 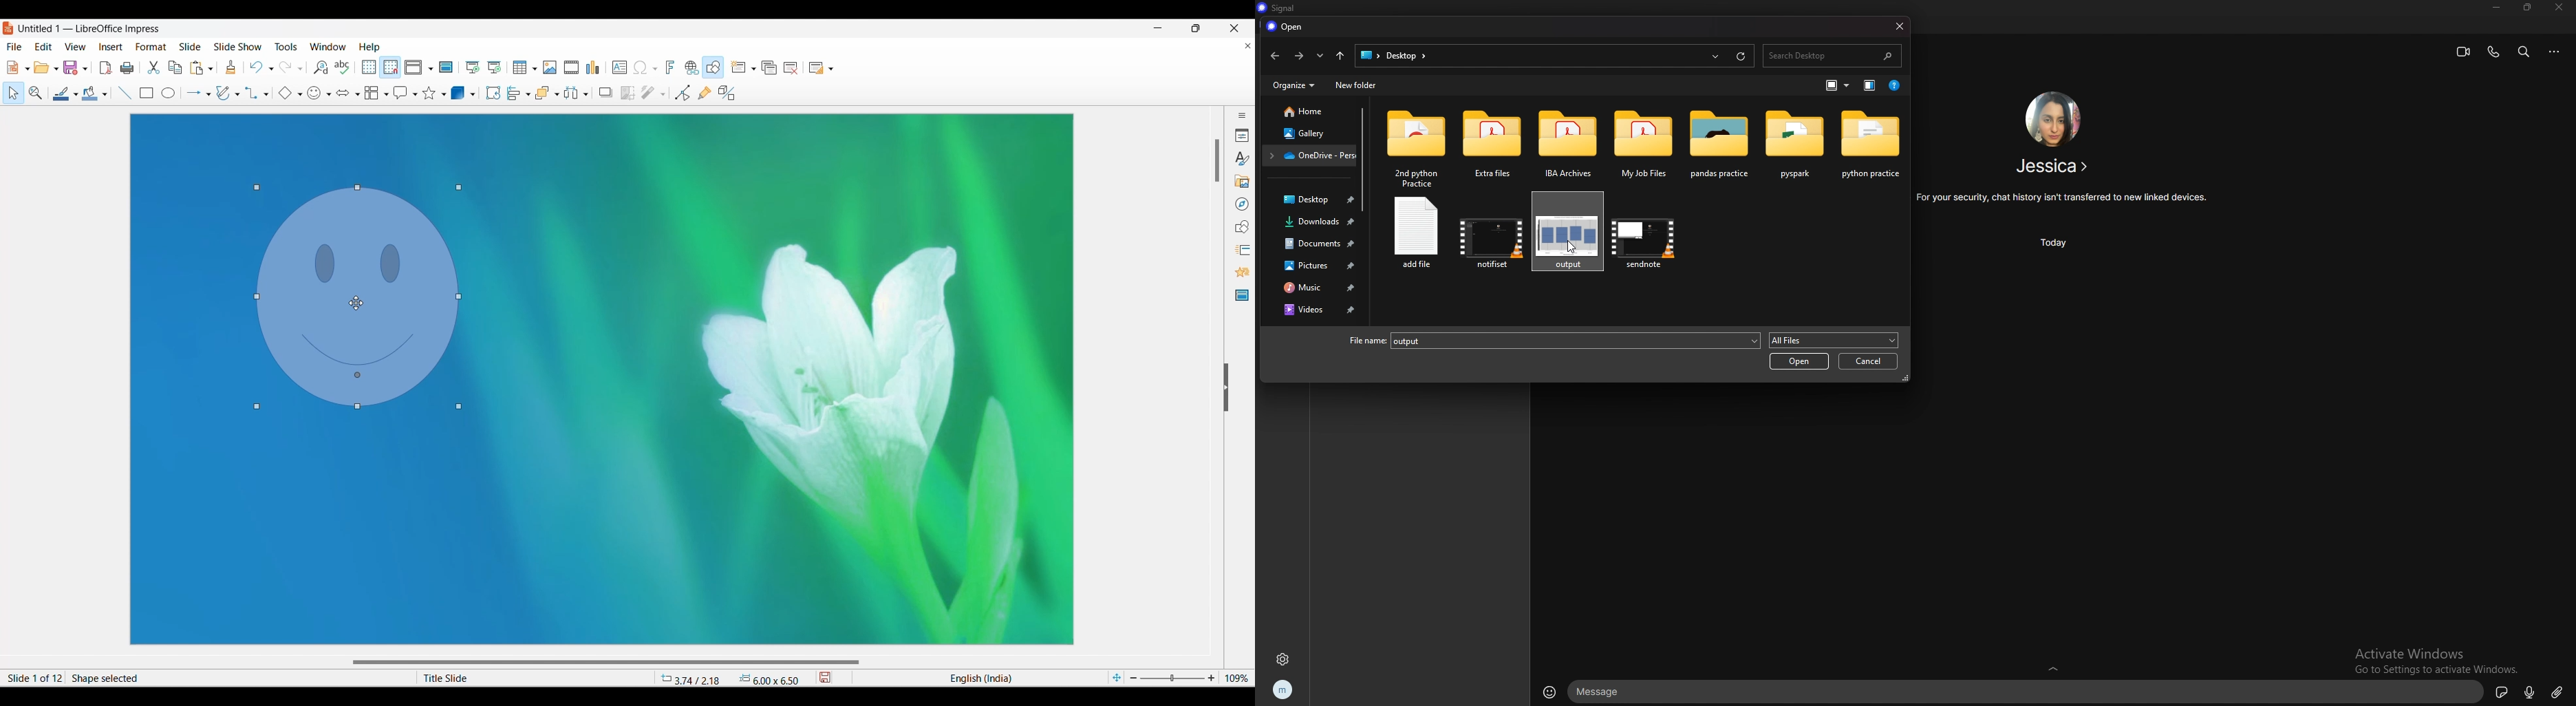 What do you see at coordinates (572, 93) in the screenshot?
I see `Selected objects to distribute option` at bounding box center [572, 93].